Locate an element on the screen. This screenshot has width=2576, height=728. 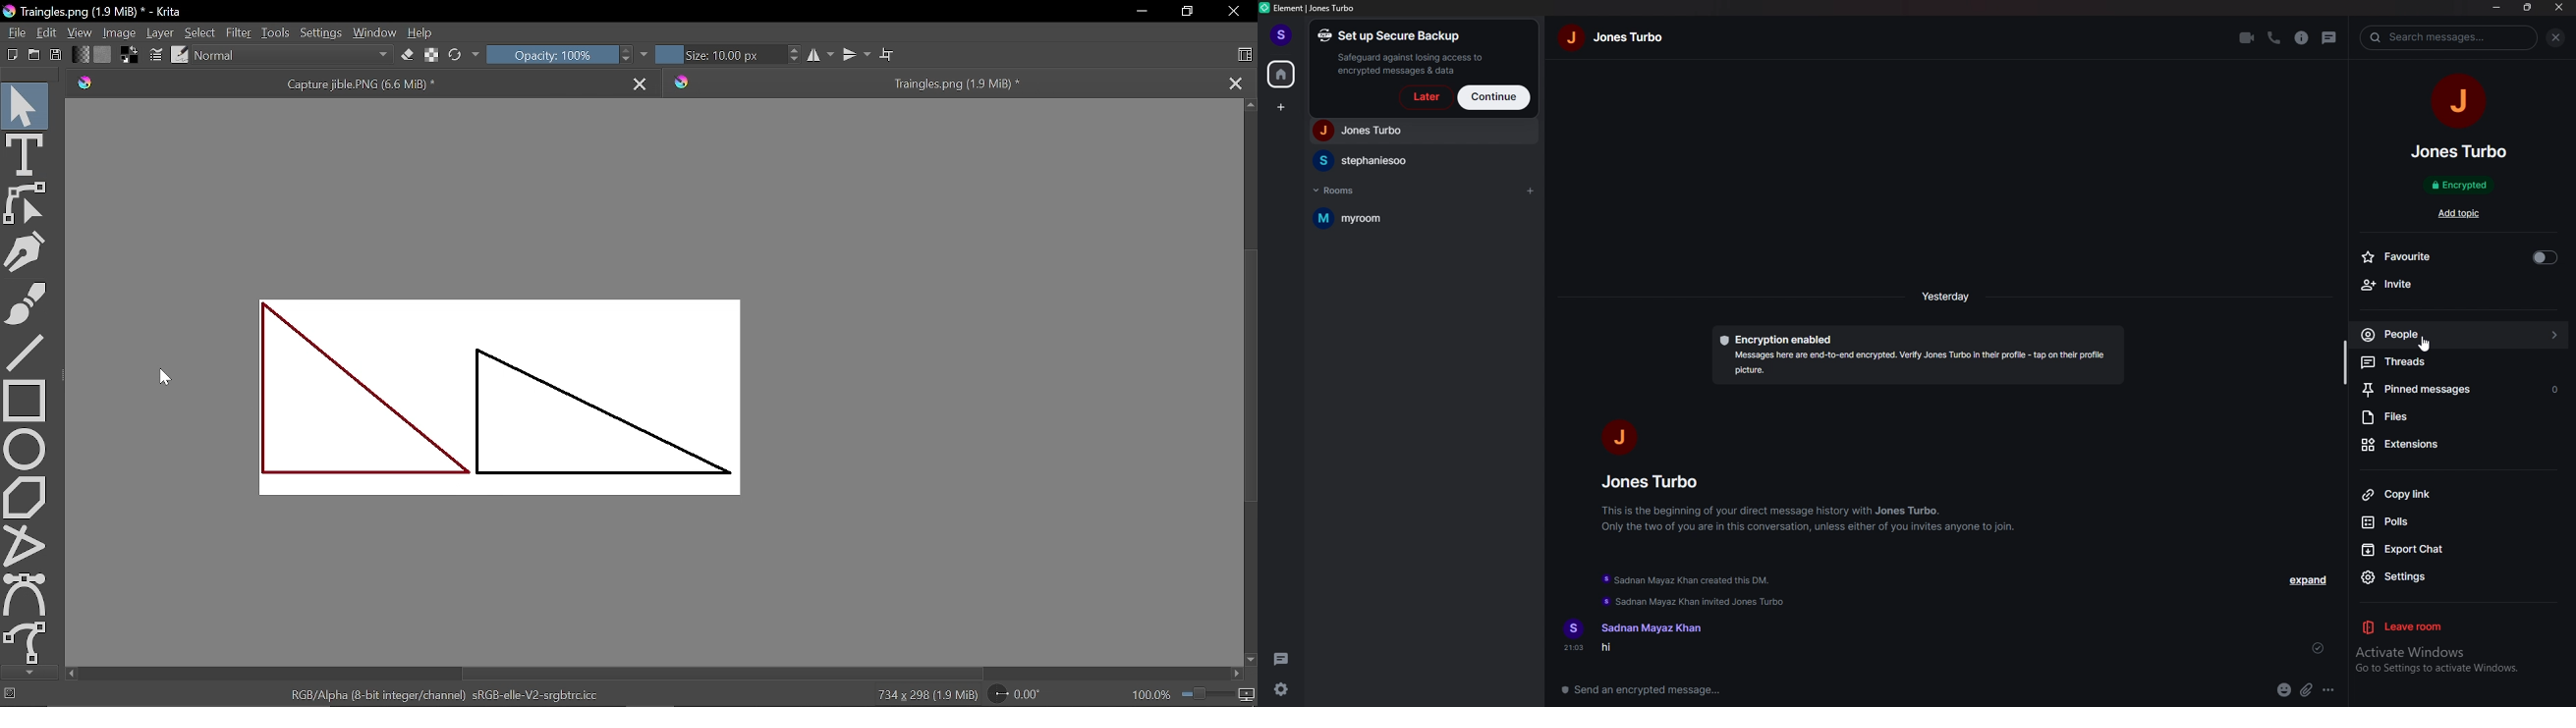
people is located at coordinates (1422, 161).